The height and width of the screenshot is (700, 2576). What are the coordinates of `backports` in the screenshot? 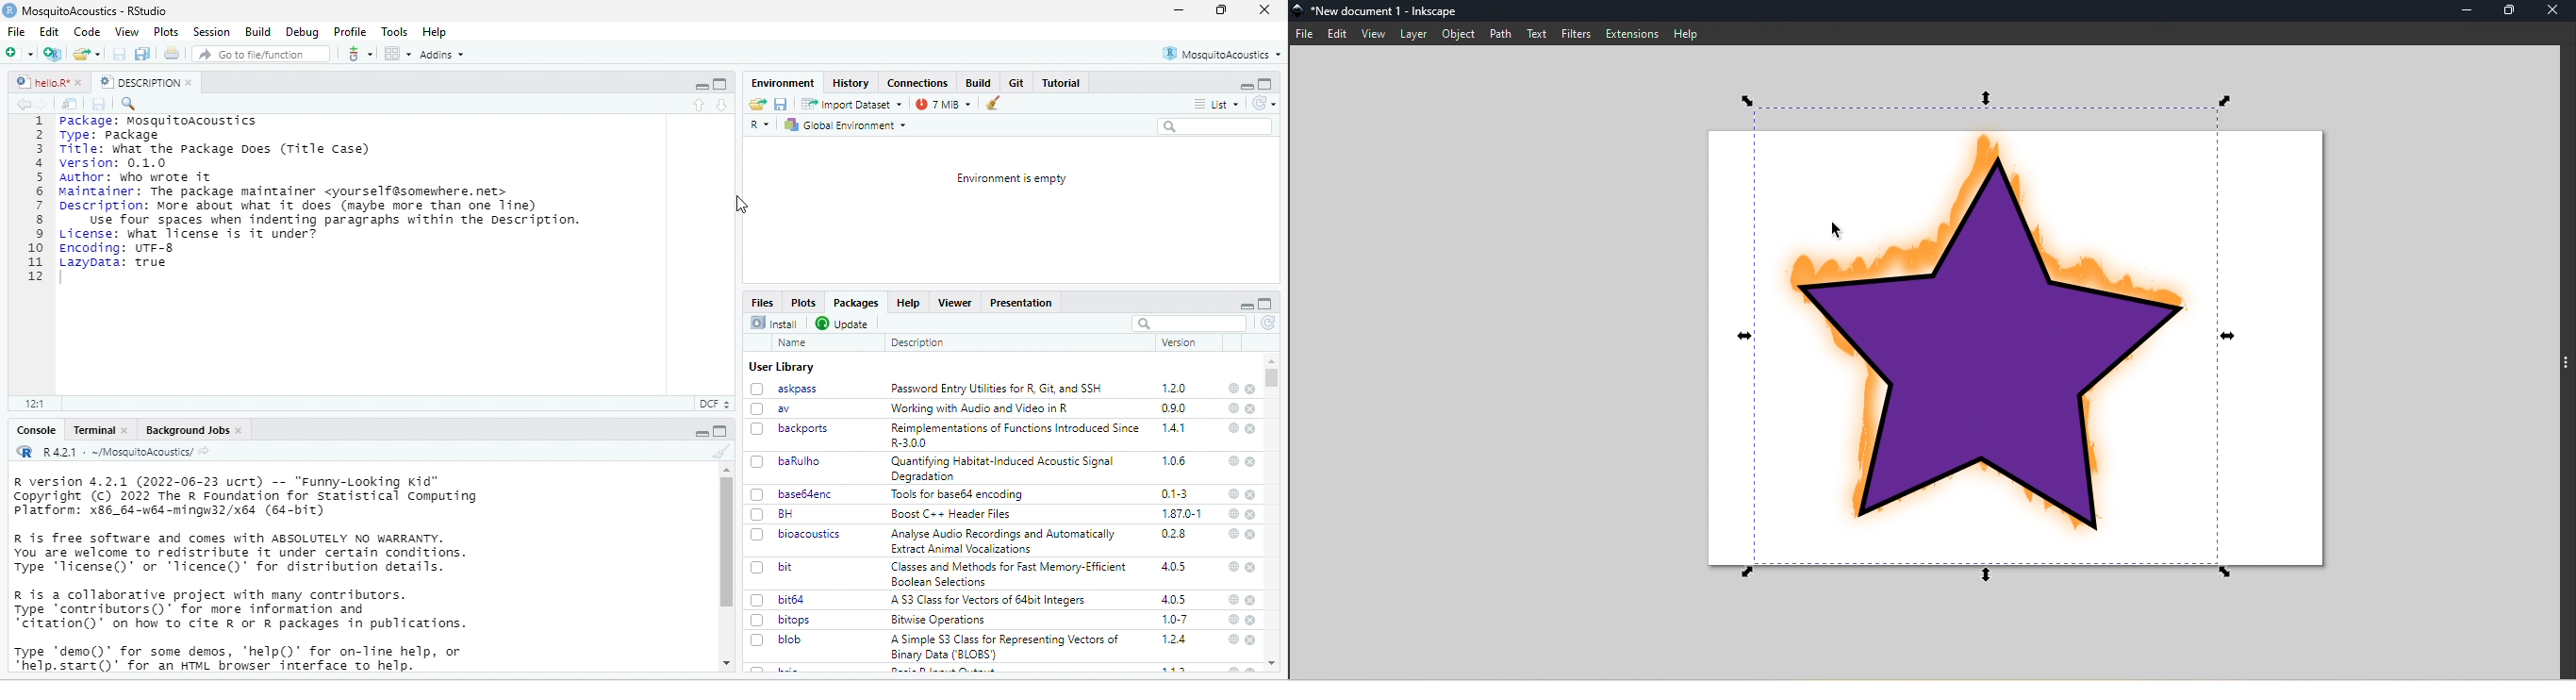 It's located at (792, 428).